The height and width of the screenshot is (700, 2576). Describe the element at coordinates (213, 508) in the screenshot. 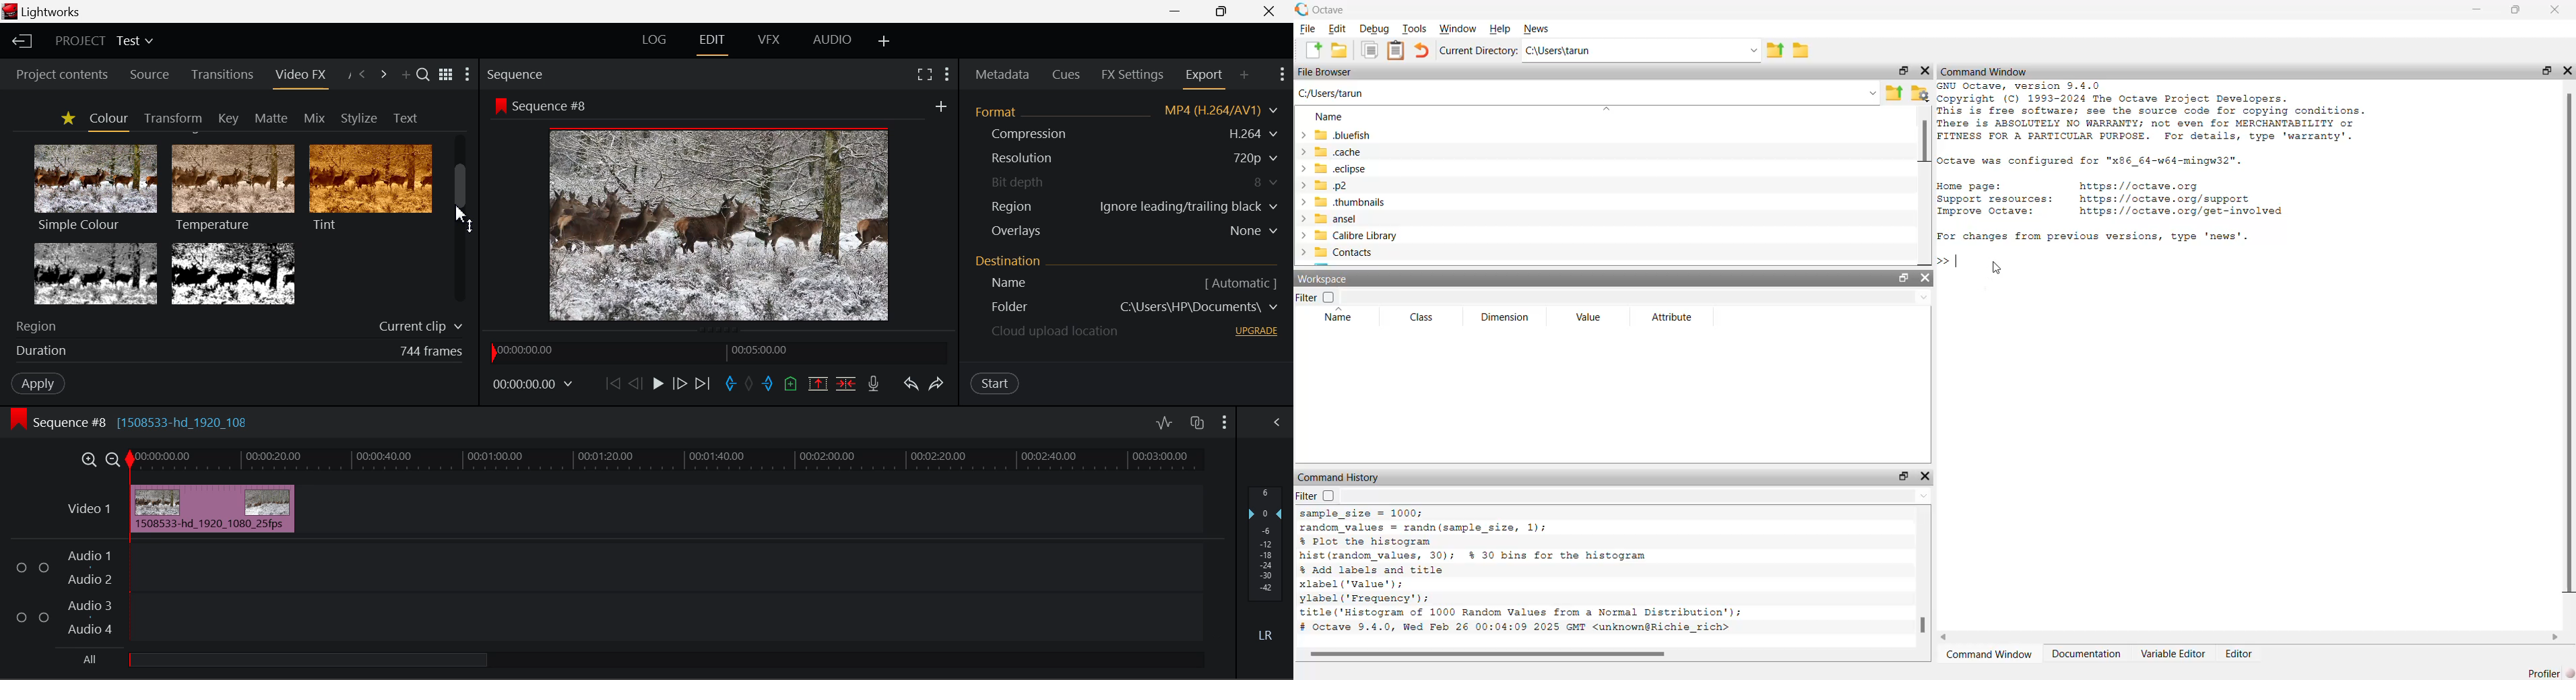

I see `Inserted Clip` at that location.